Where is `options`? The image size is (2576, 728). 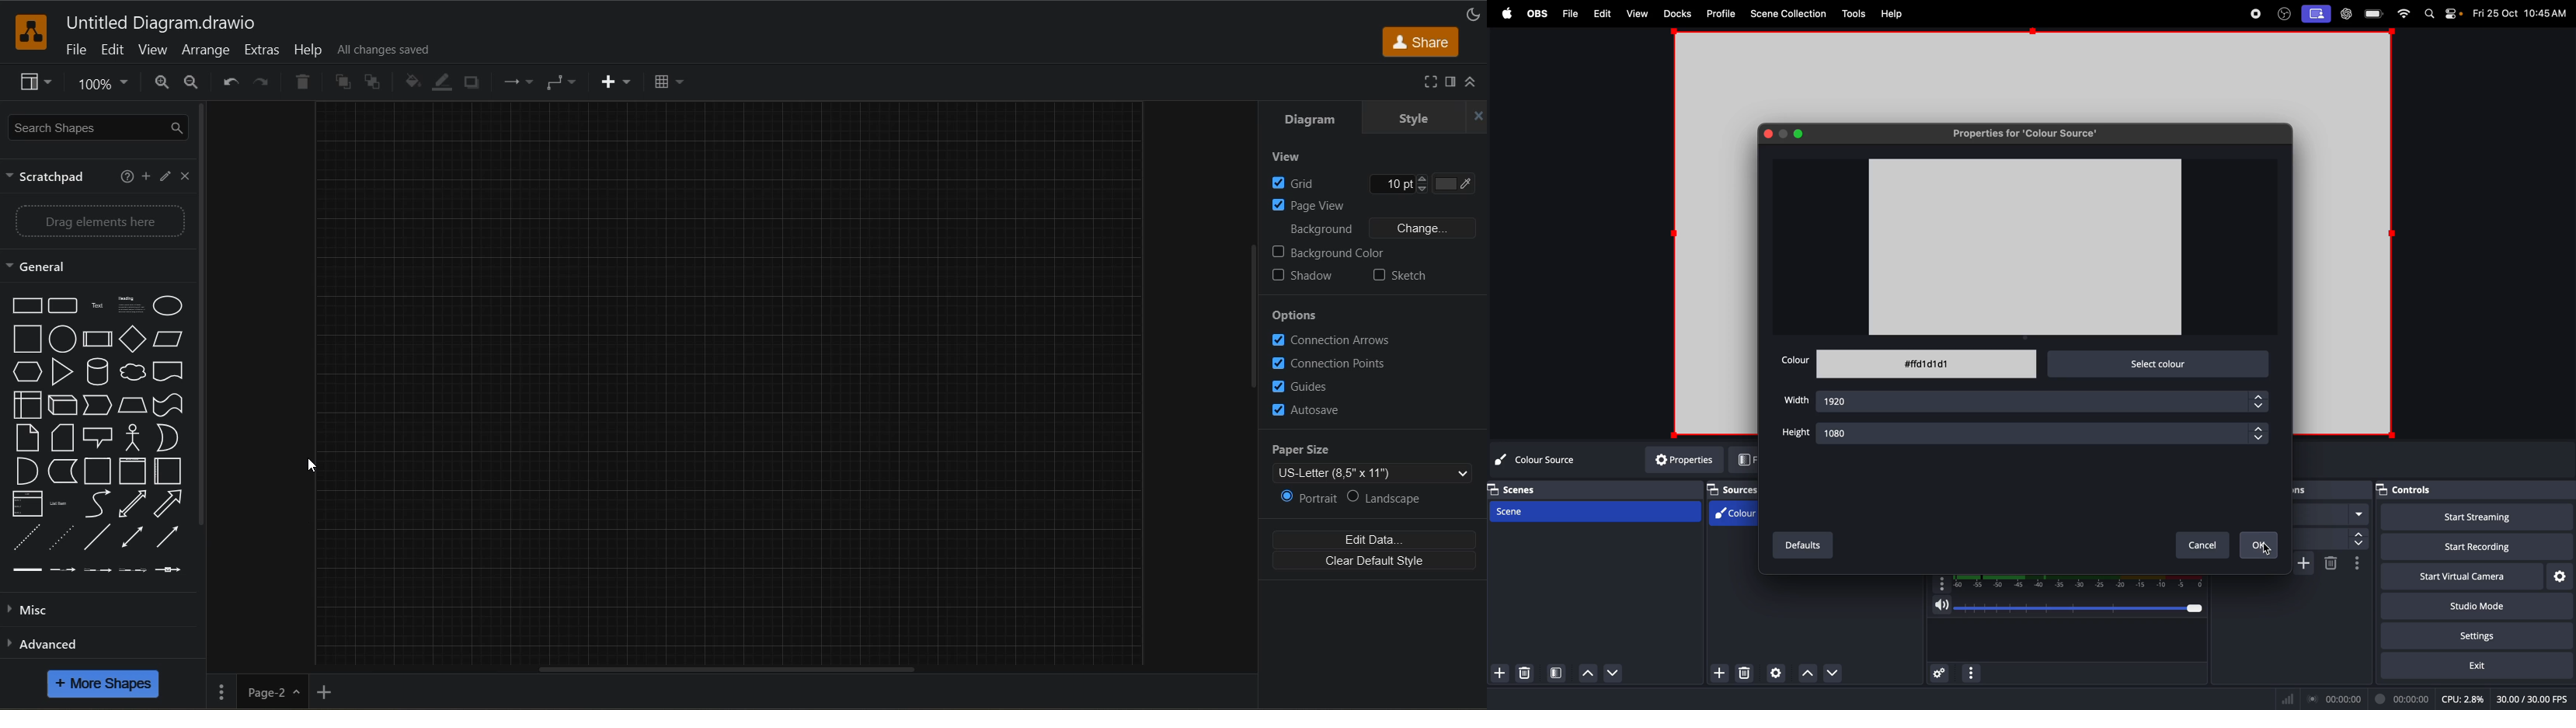 options is located at coordinates (1971, 673).